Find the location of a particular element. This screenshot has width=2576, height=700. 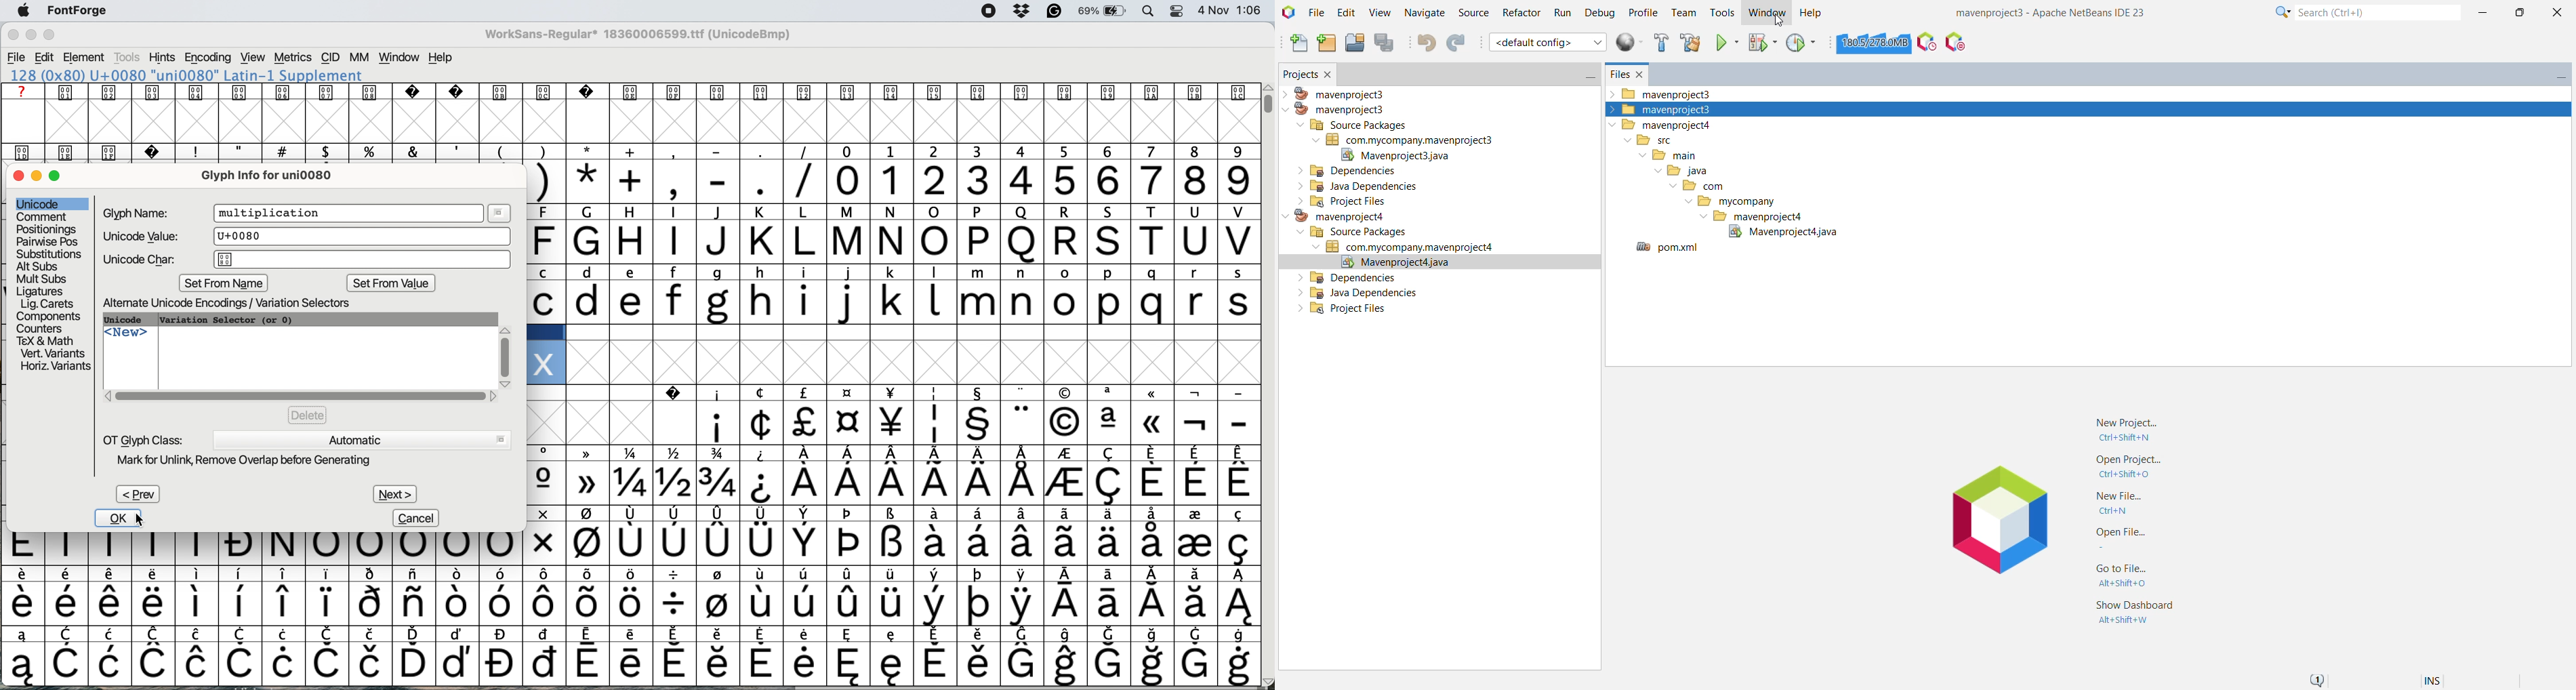

unicode is located at coordinates (40, 203).